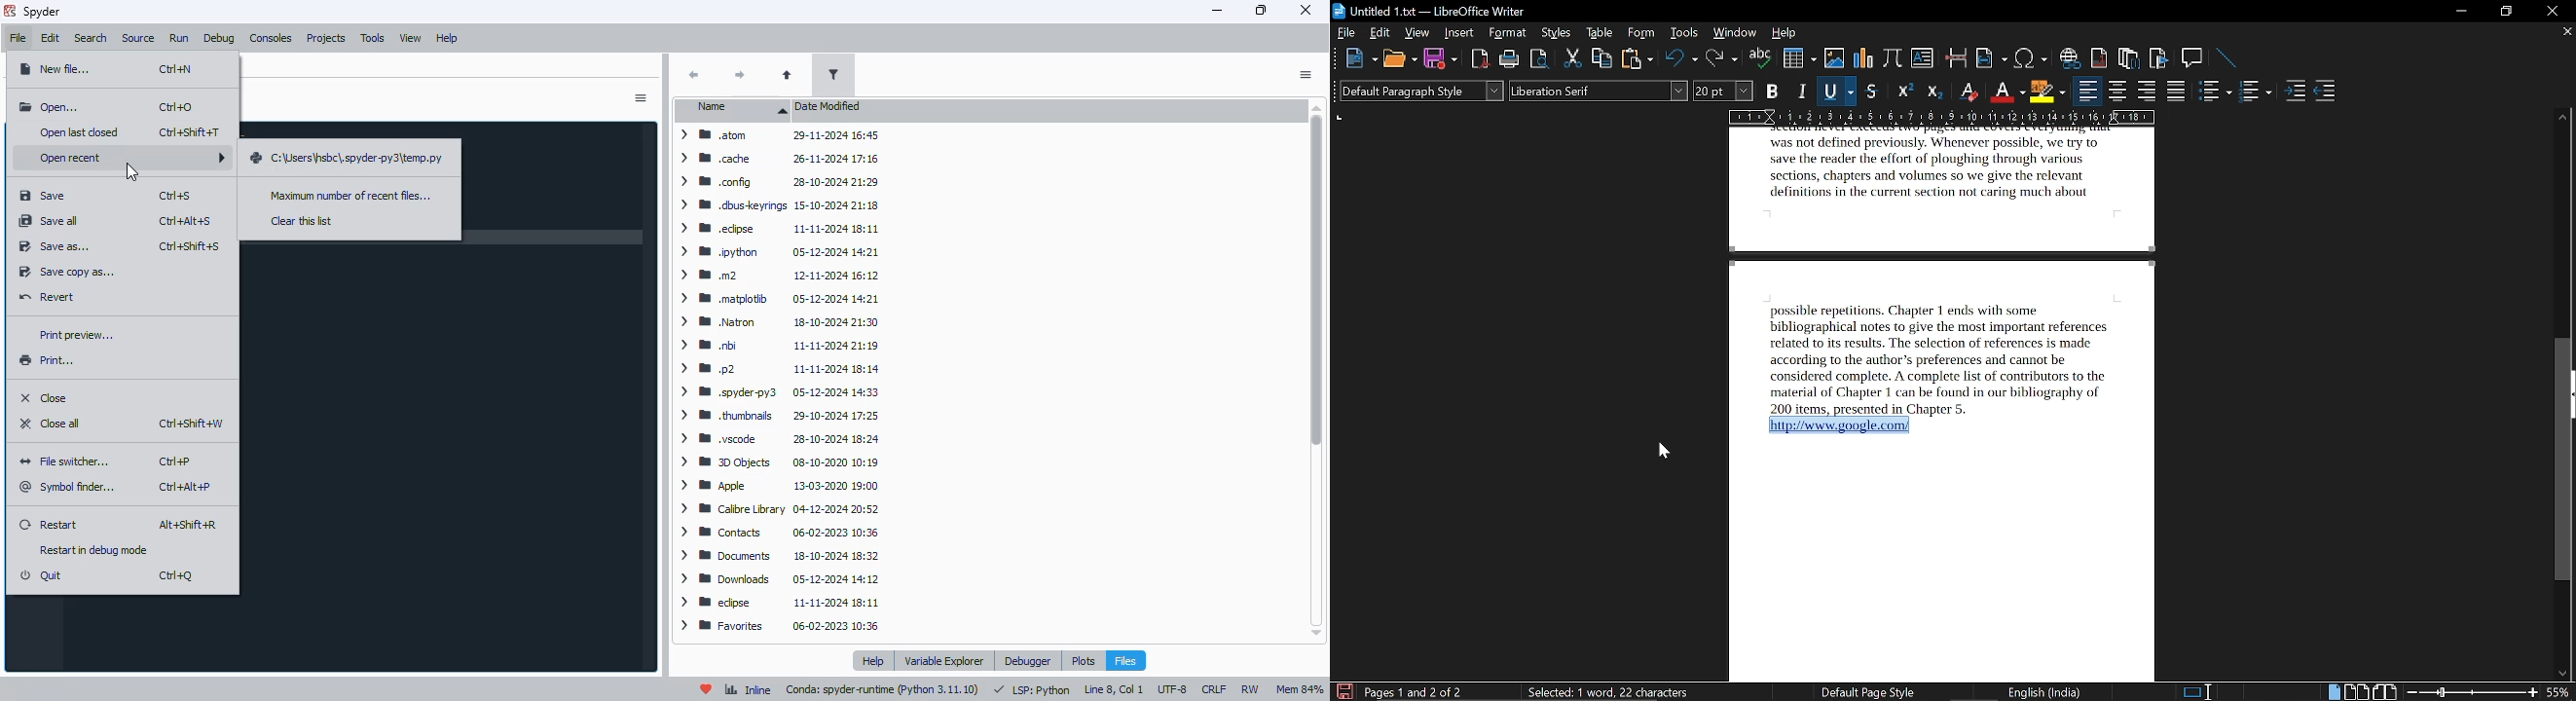 The width and height of the screenshot is (2576, 728). What do you see at coordinates (693, 75) in the screenshot?
I see `back` at bounding box center [693, 75].